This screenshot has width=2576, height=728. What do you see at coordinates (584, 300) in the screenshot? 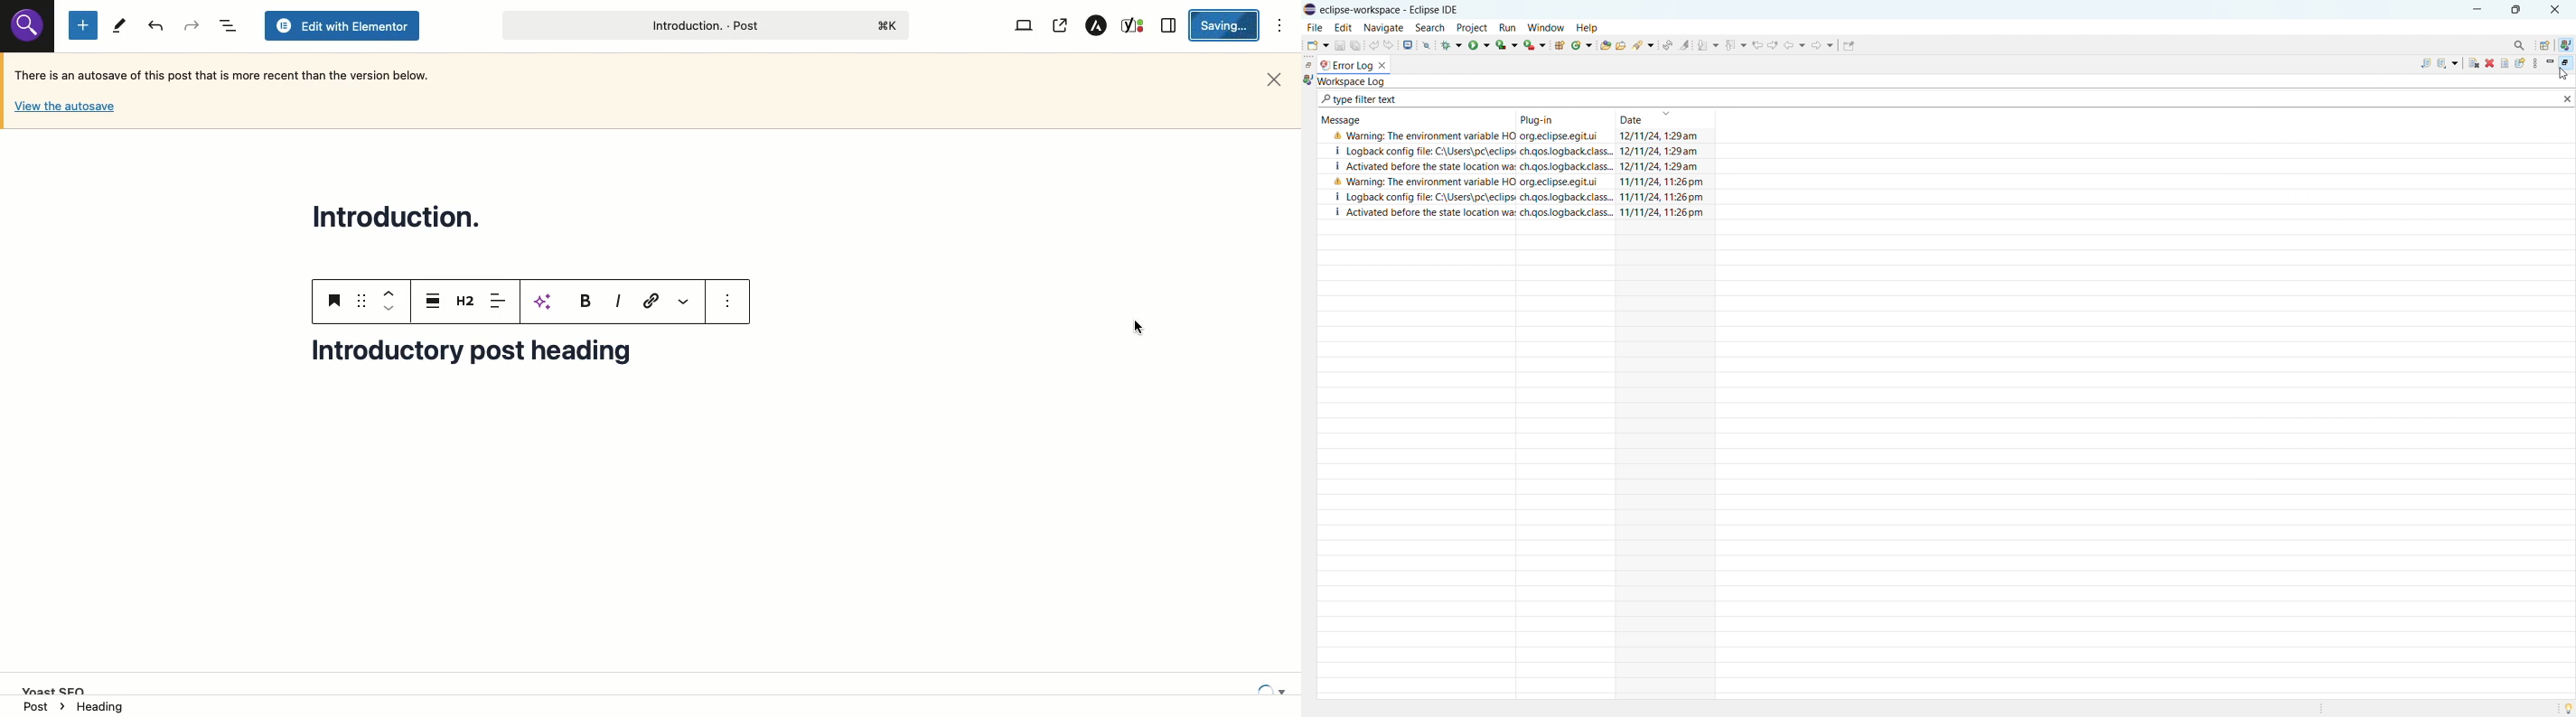
I see `Bold` at bounding box center [584, 300].